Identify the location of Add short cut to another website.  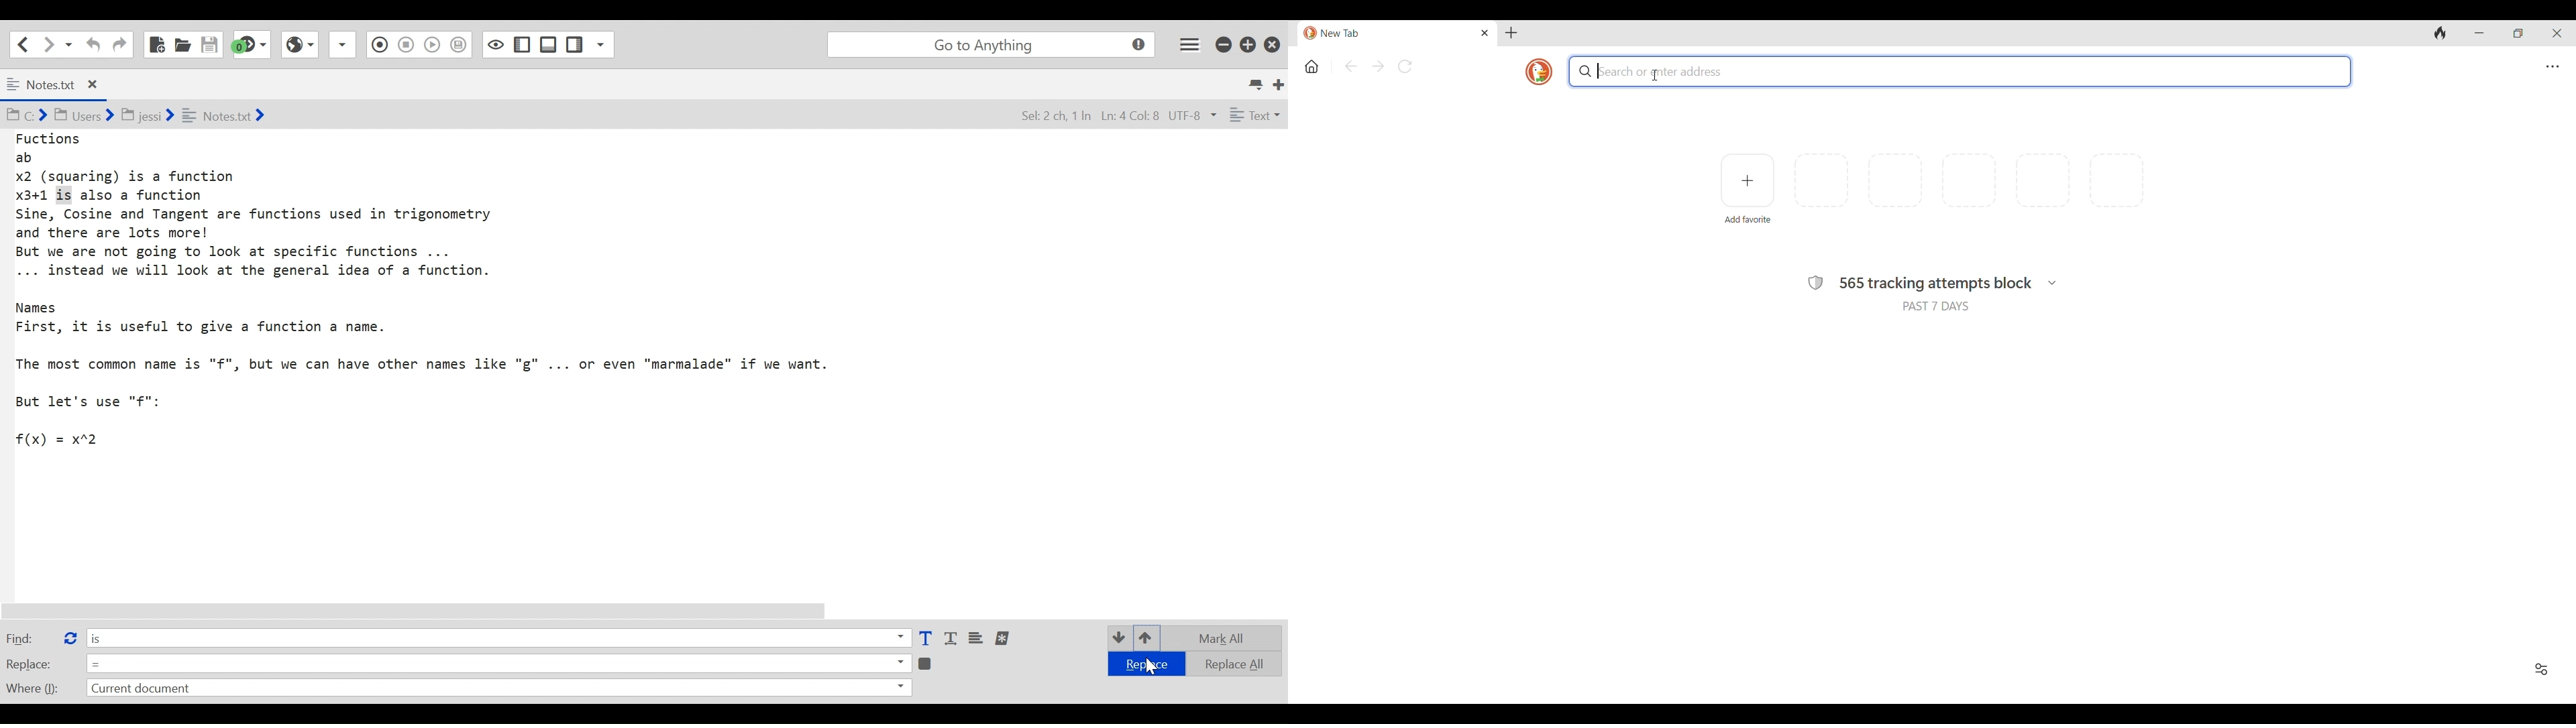
(1747, 180).